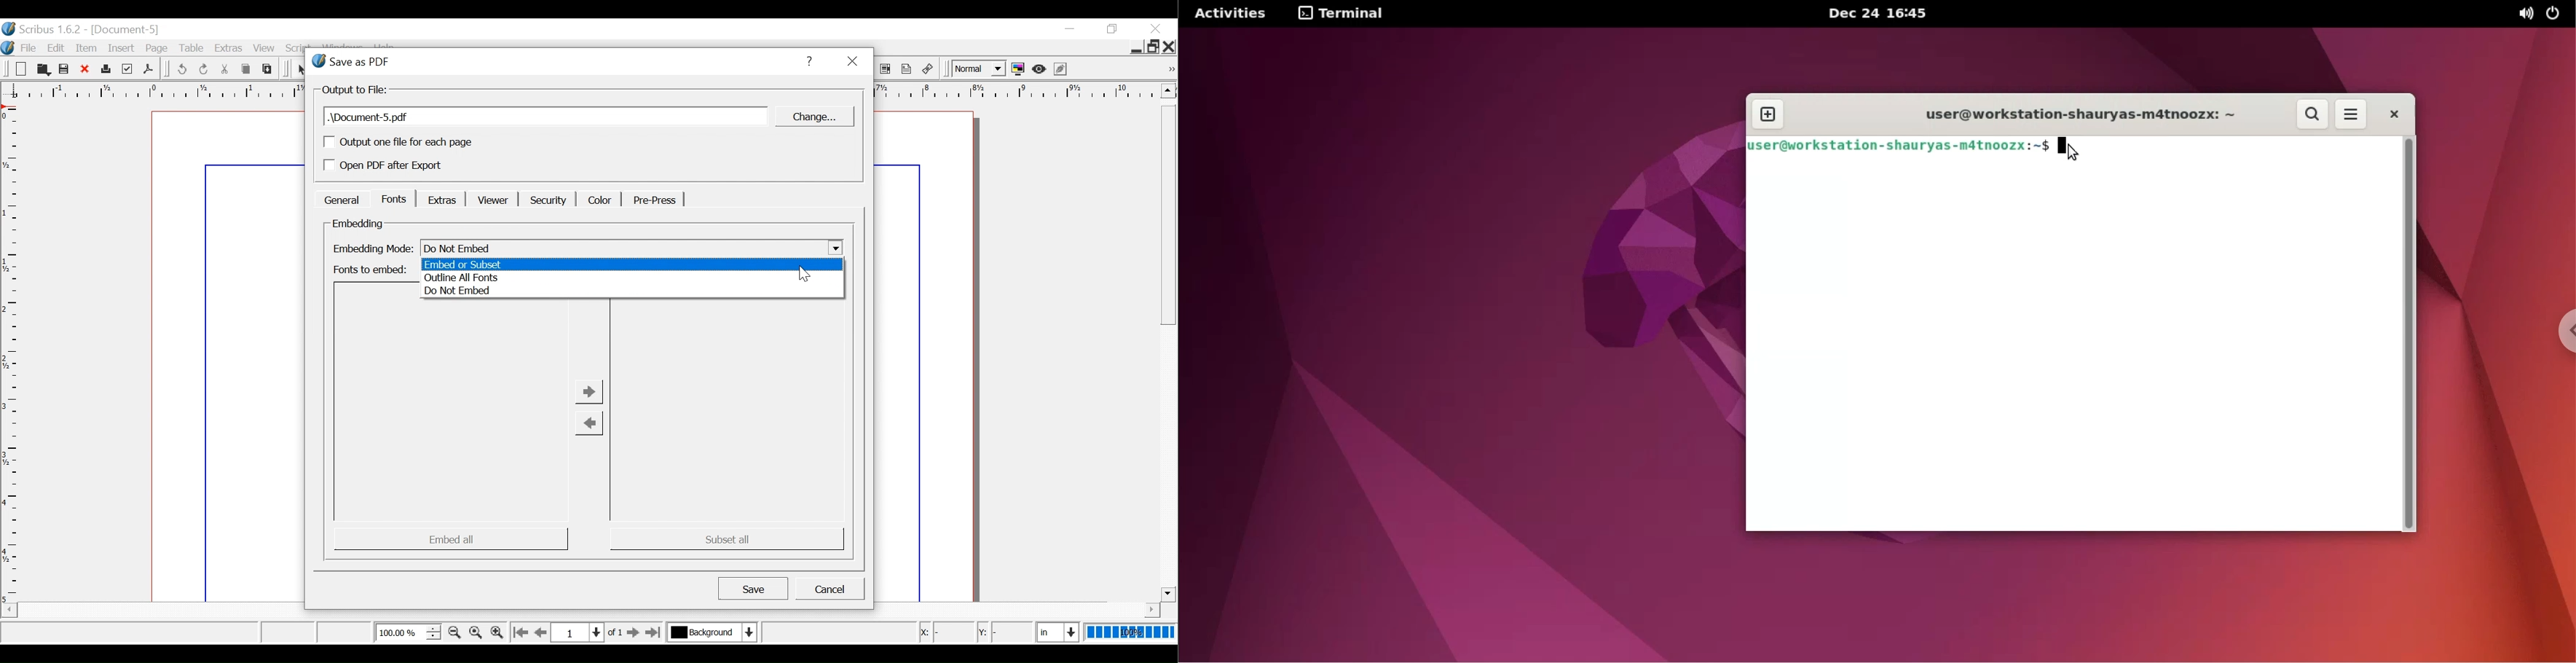  What do you see at coordinates (225, 69) in the screenshot?
I see `Cut` at bounding box center [225, 69].